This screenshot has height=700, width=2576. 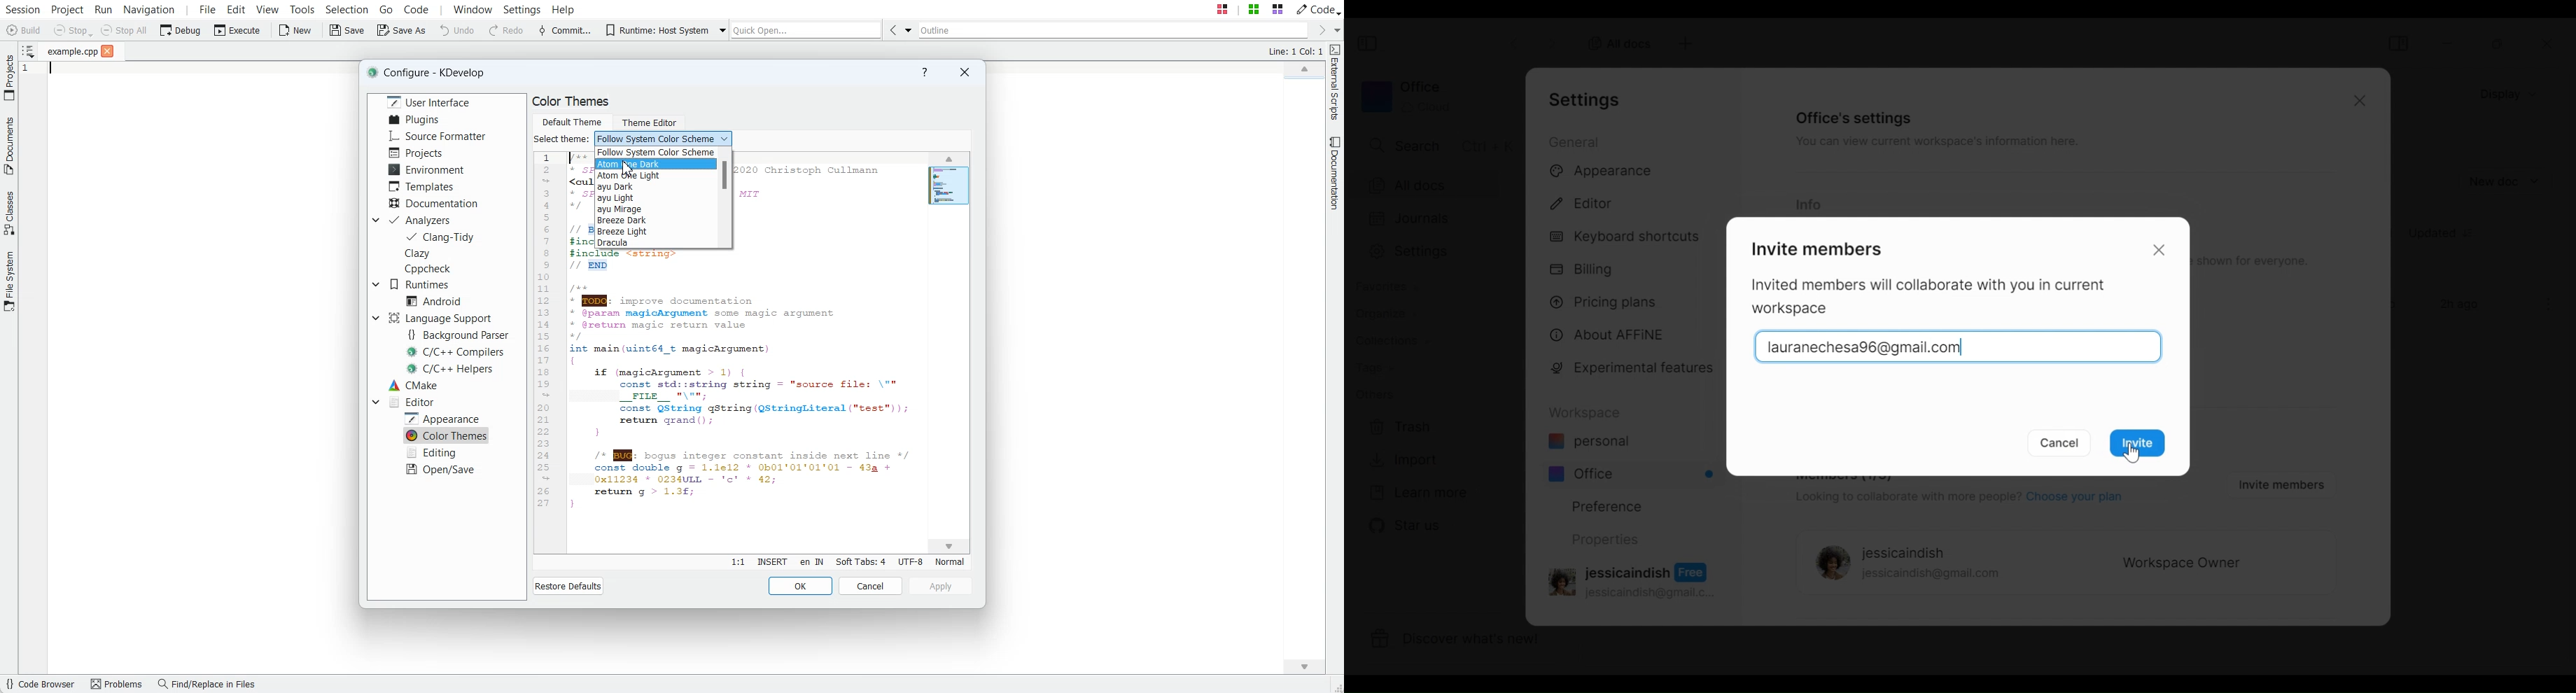 I want to click on Breeze Light, so click(x=656, y=232).